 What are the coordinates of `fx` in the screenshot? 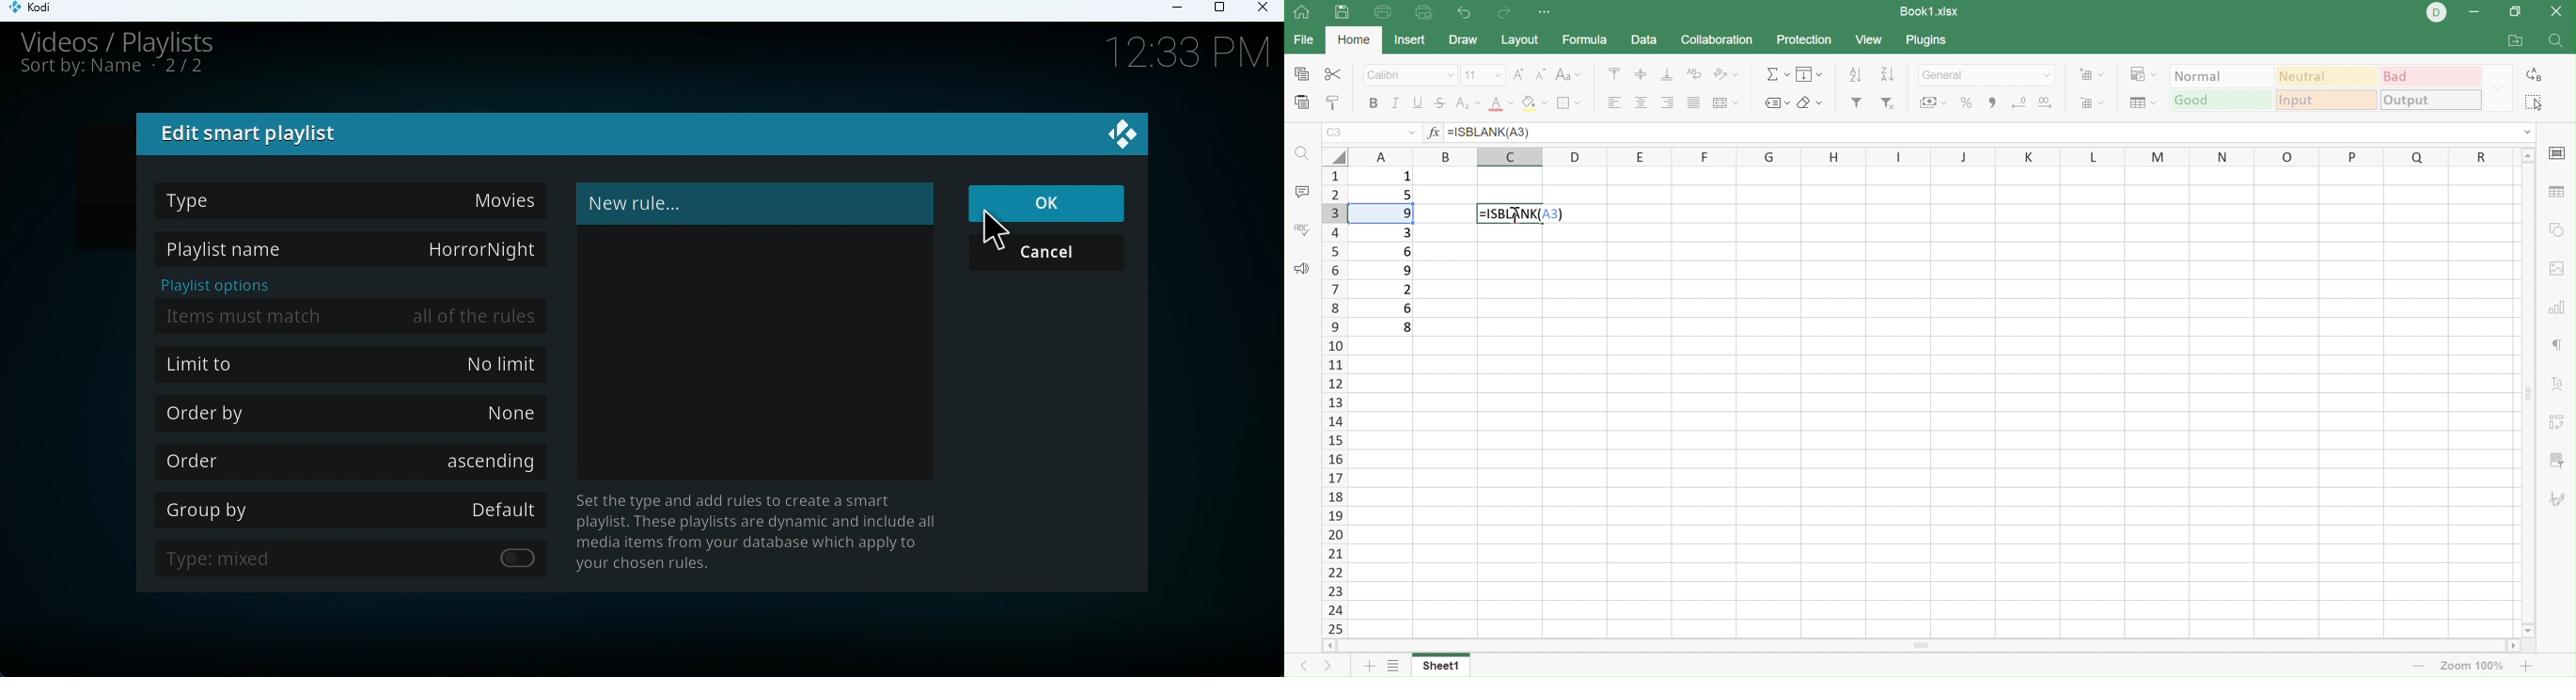 It's located at (1432, 133).